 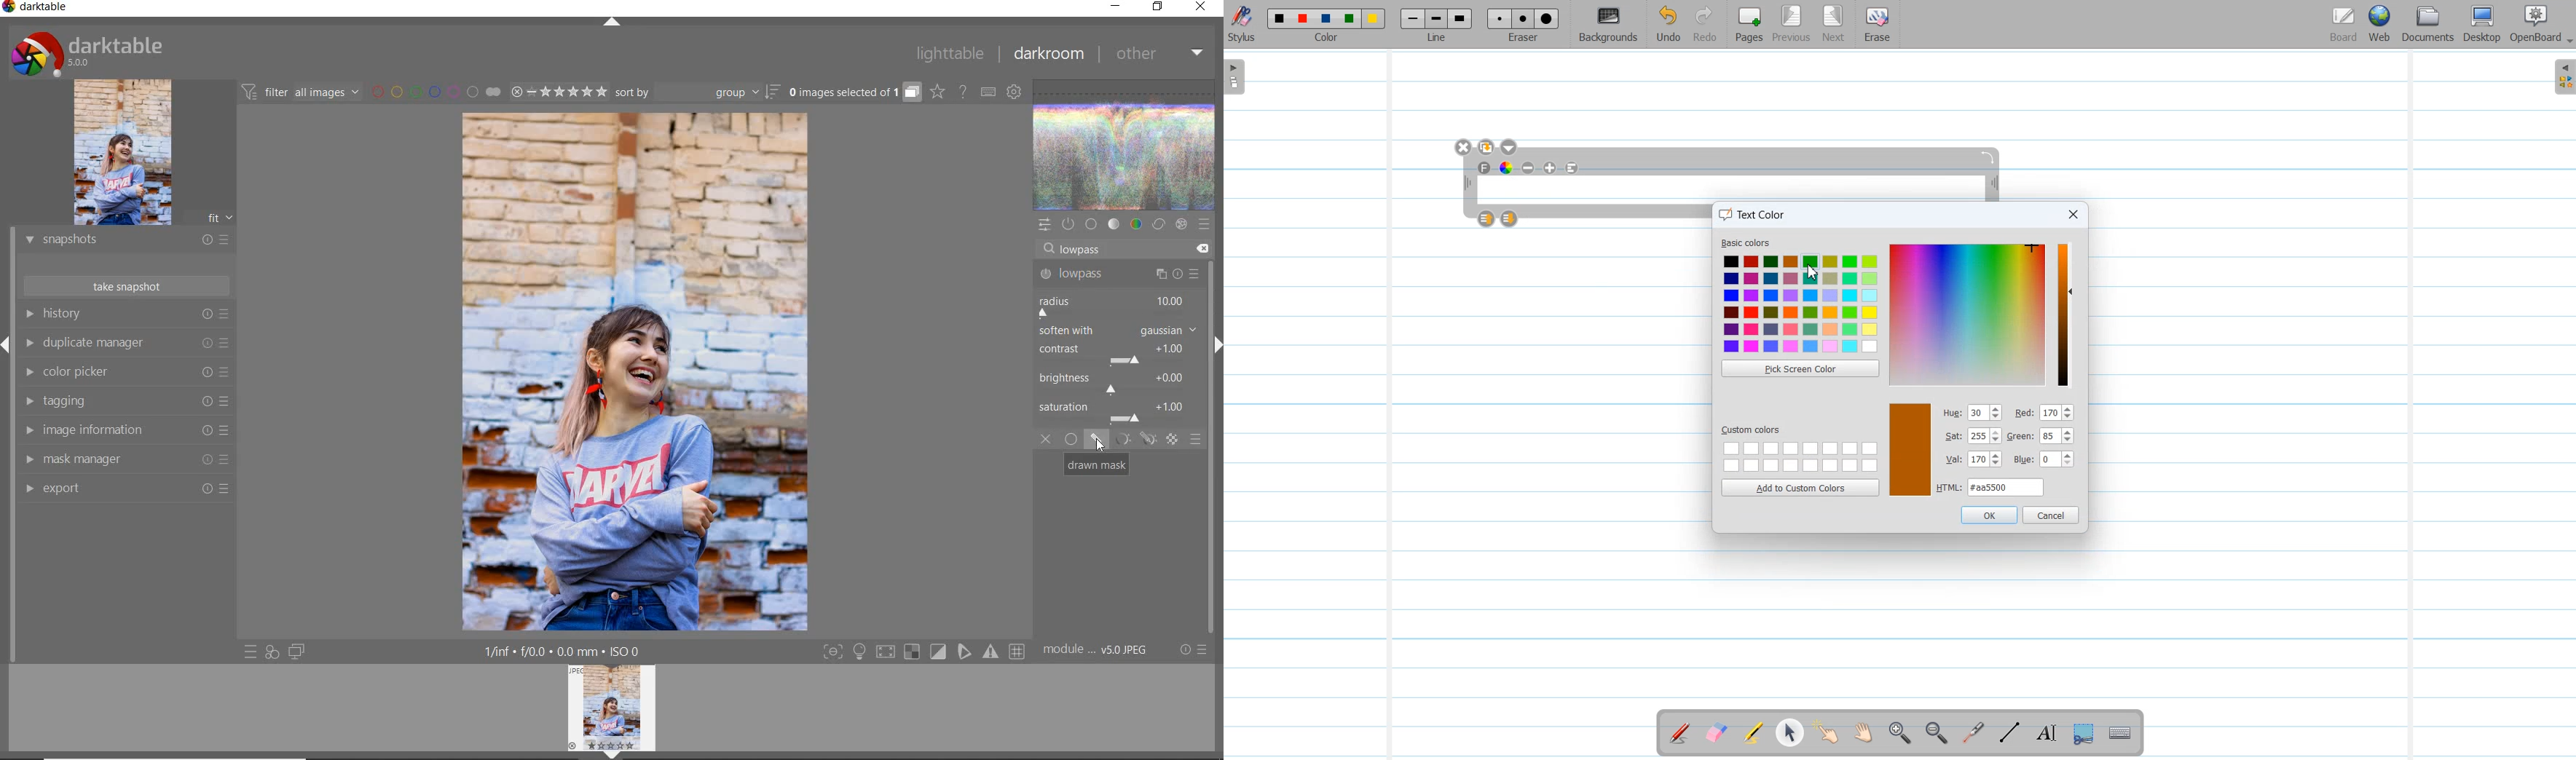 I want to click on Cancel, so click(x=2052, y=515).